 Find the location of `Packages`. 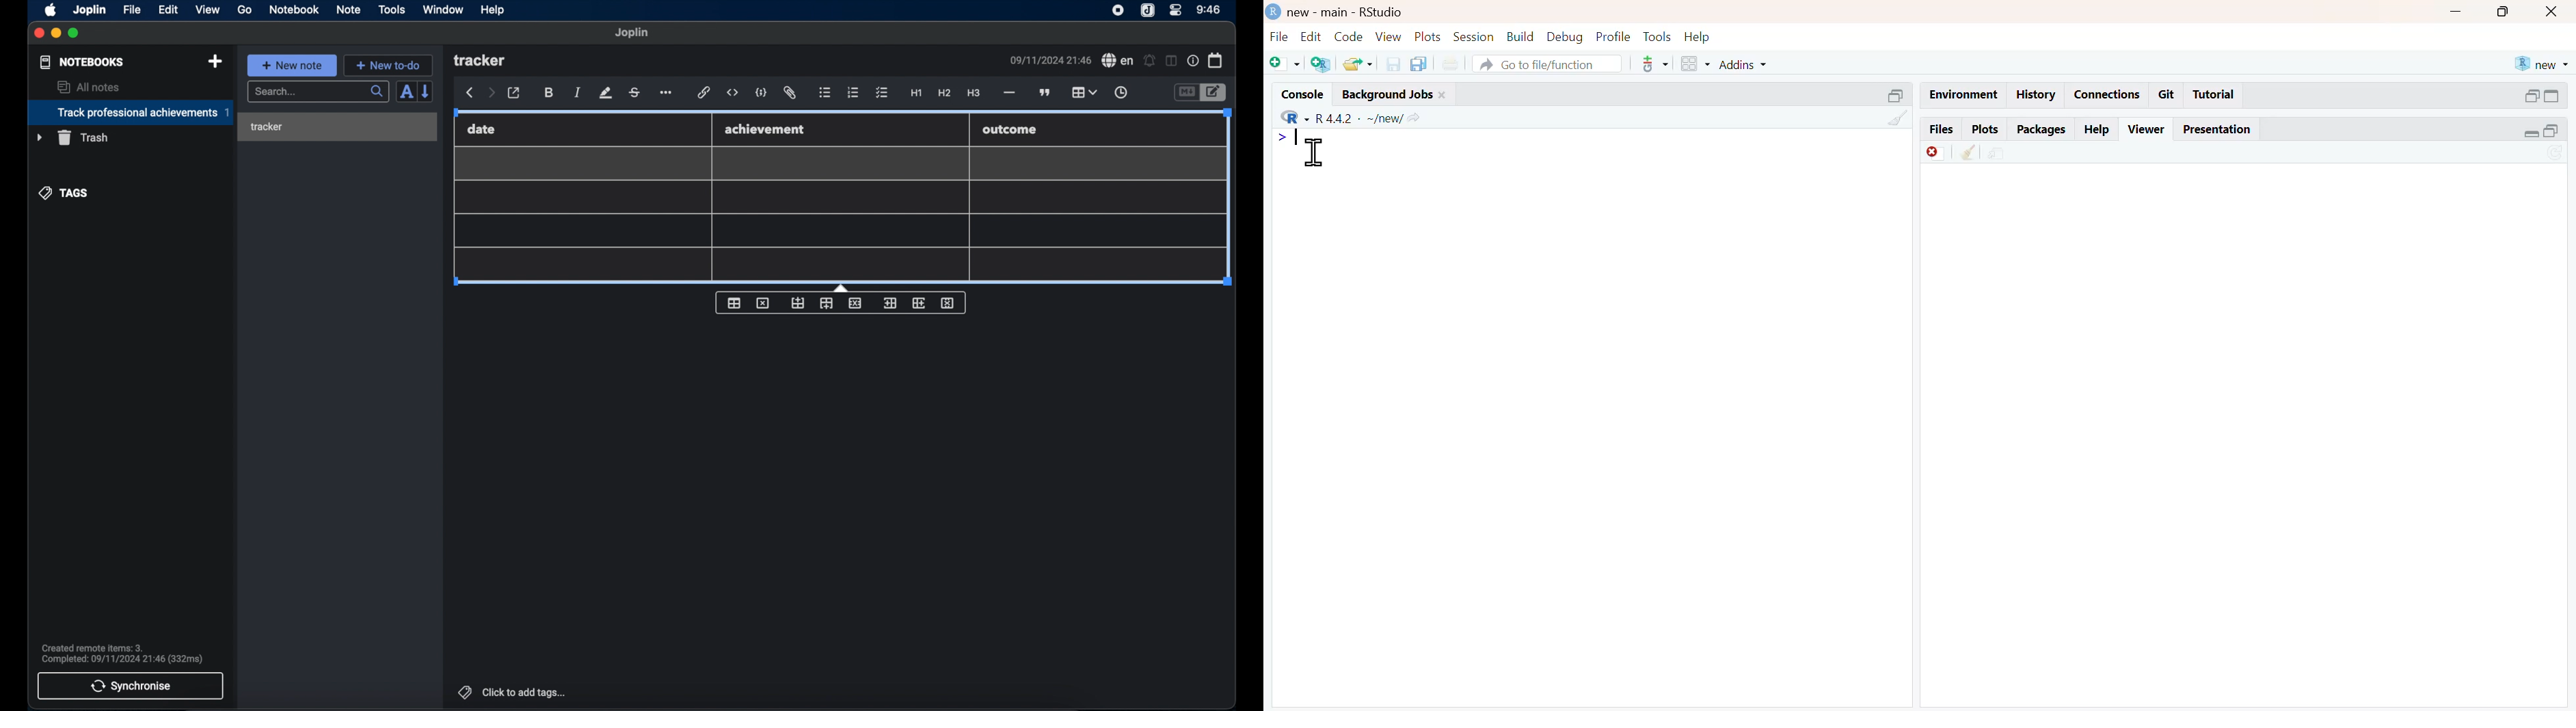

Packages is located at coordinates (2043, 130).